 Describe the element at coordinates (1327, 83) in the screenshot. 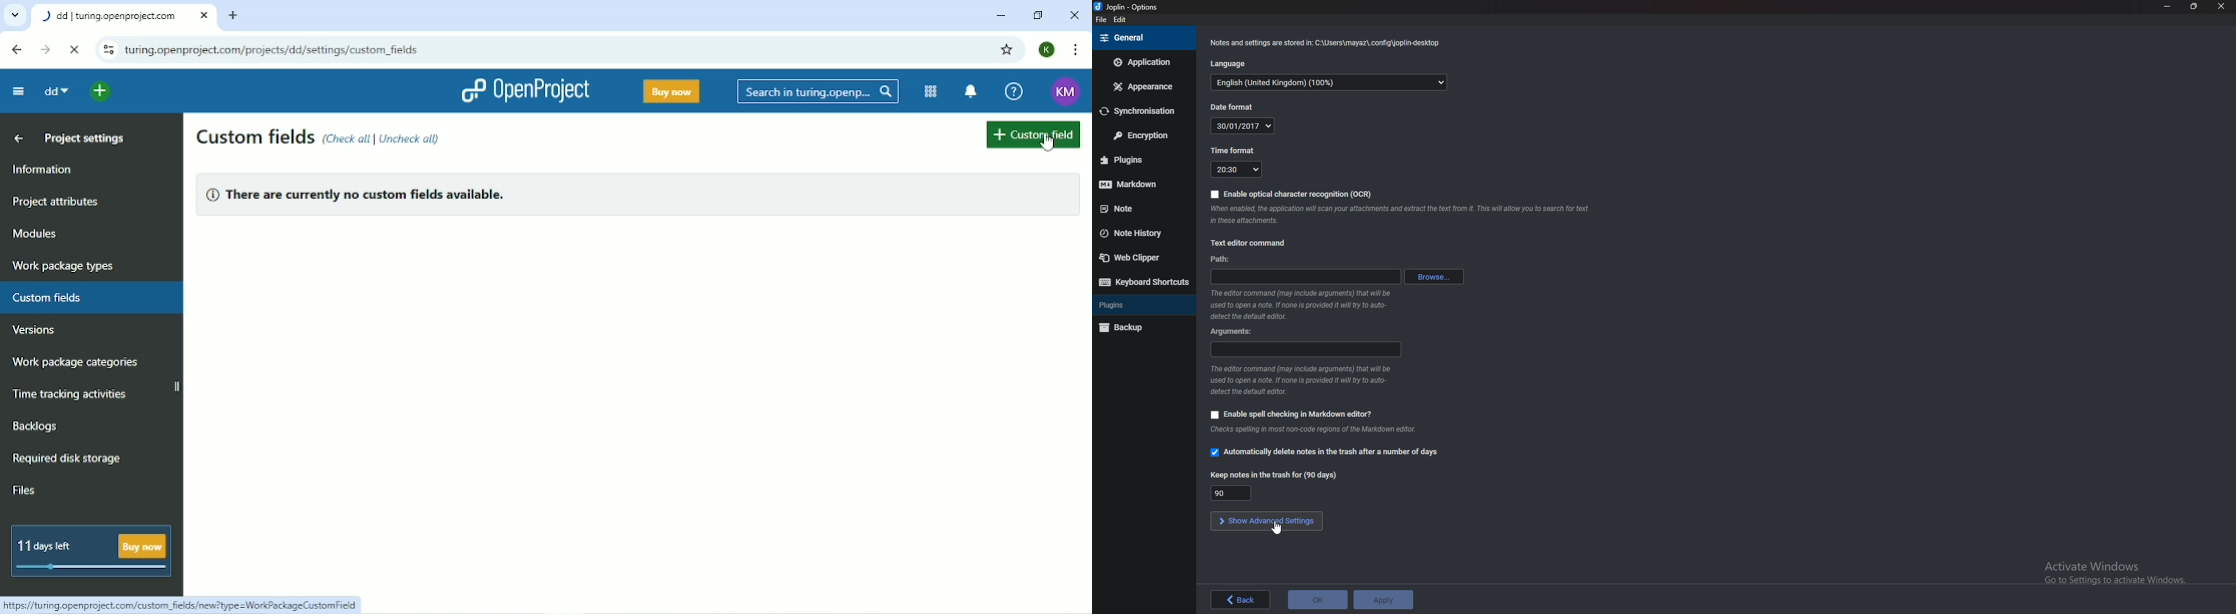

I see `English` at that location.